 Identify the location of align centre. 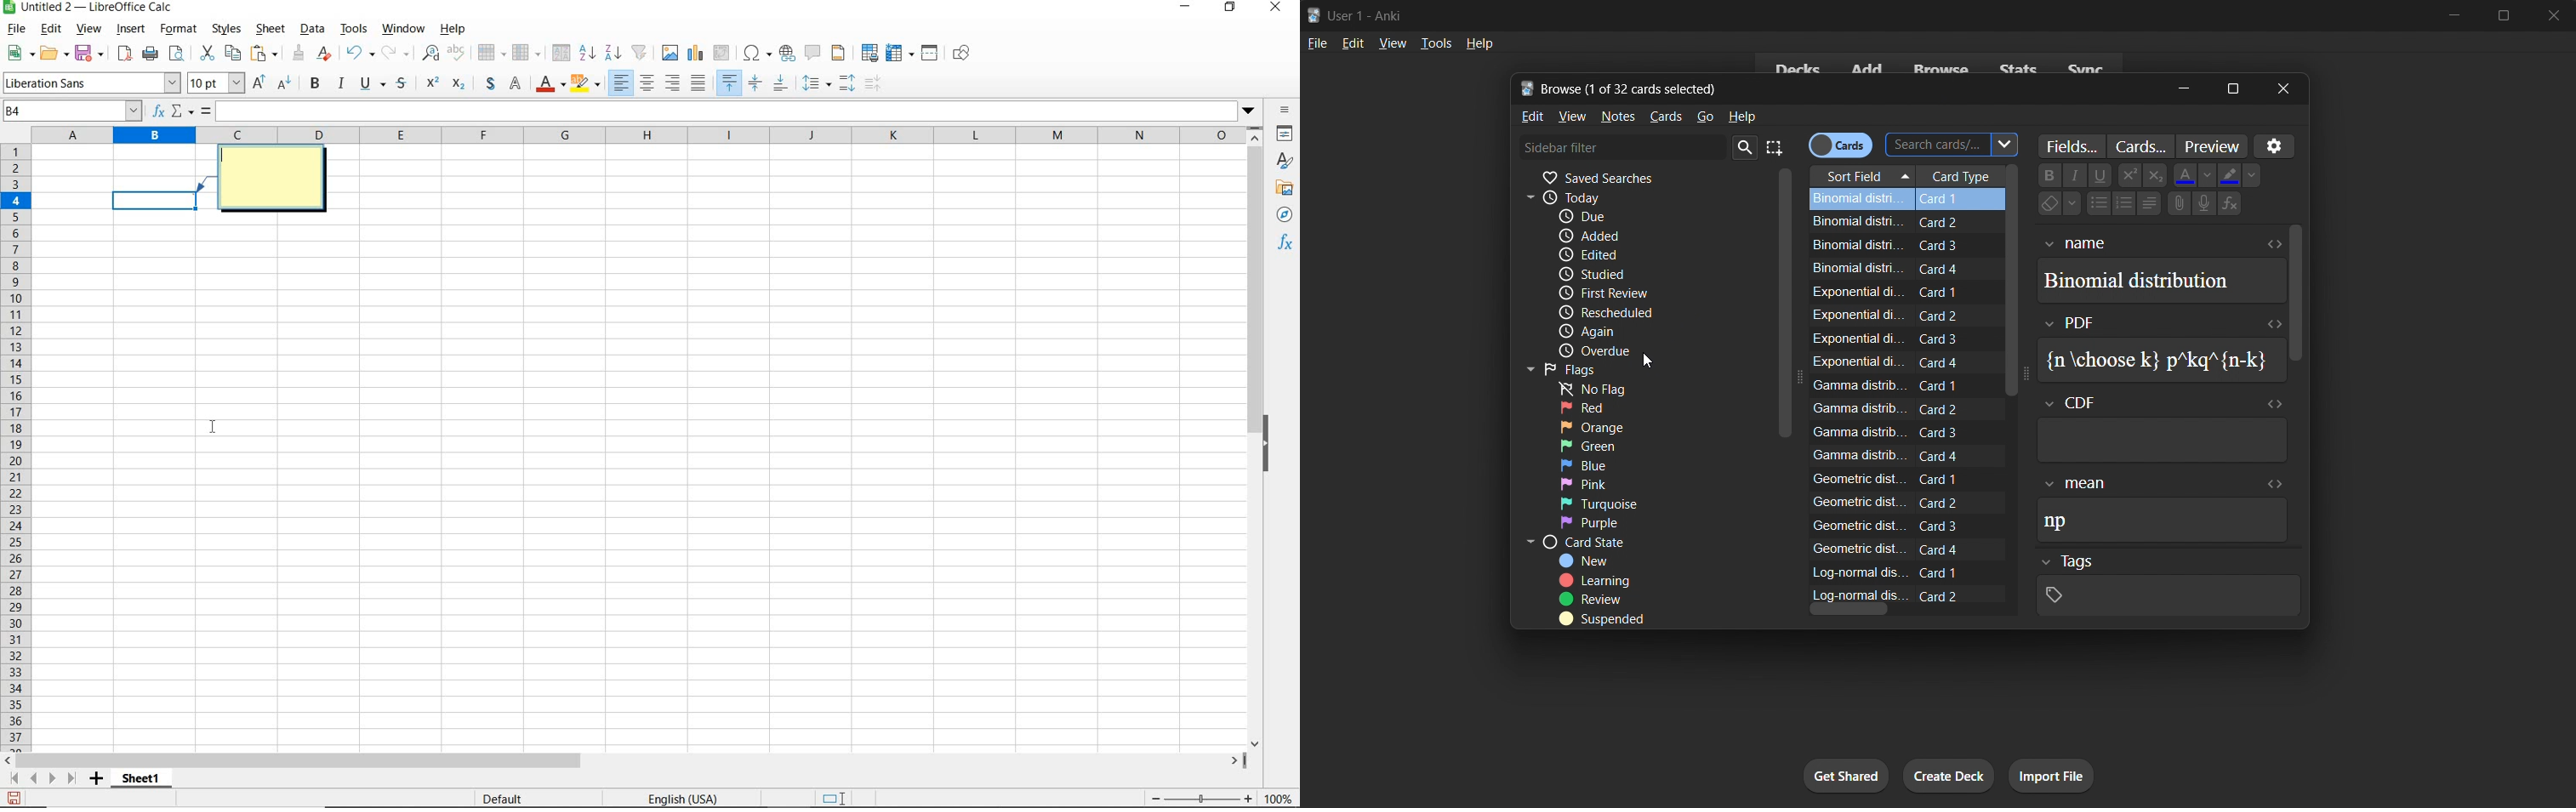
(648, 84).